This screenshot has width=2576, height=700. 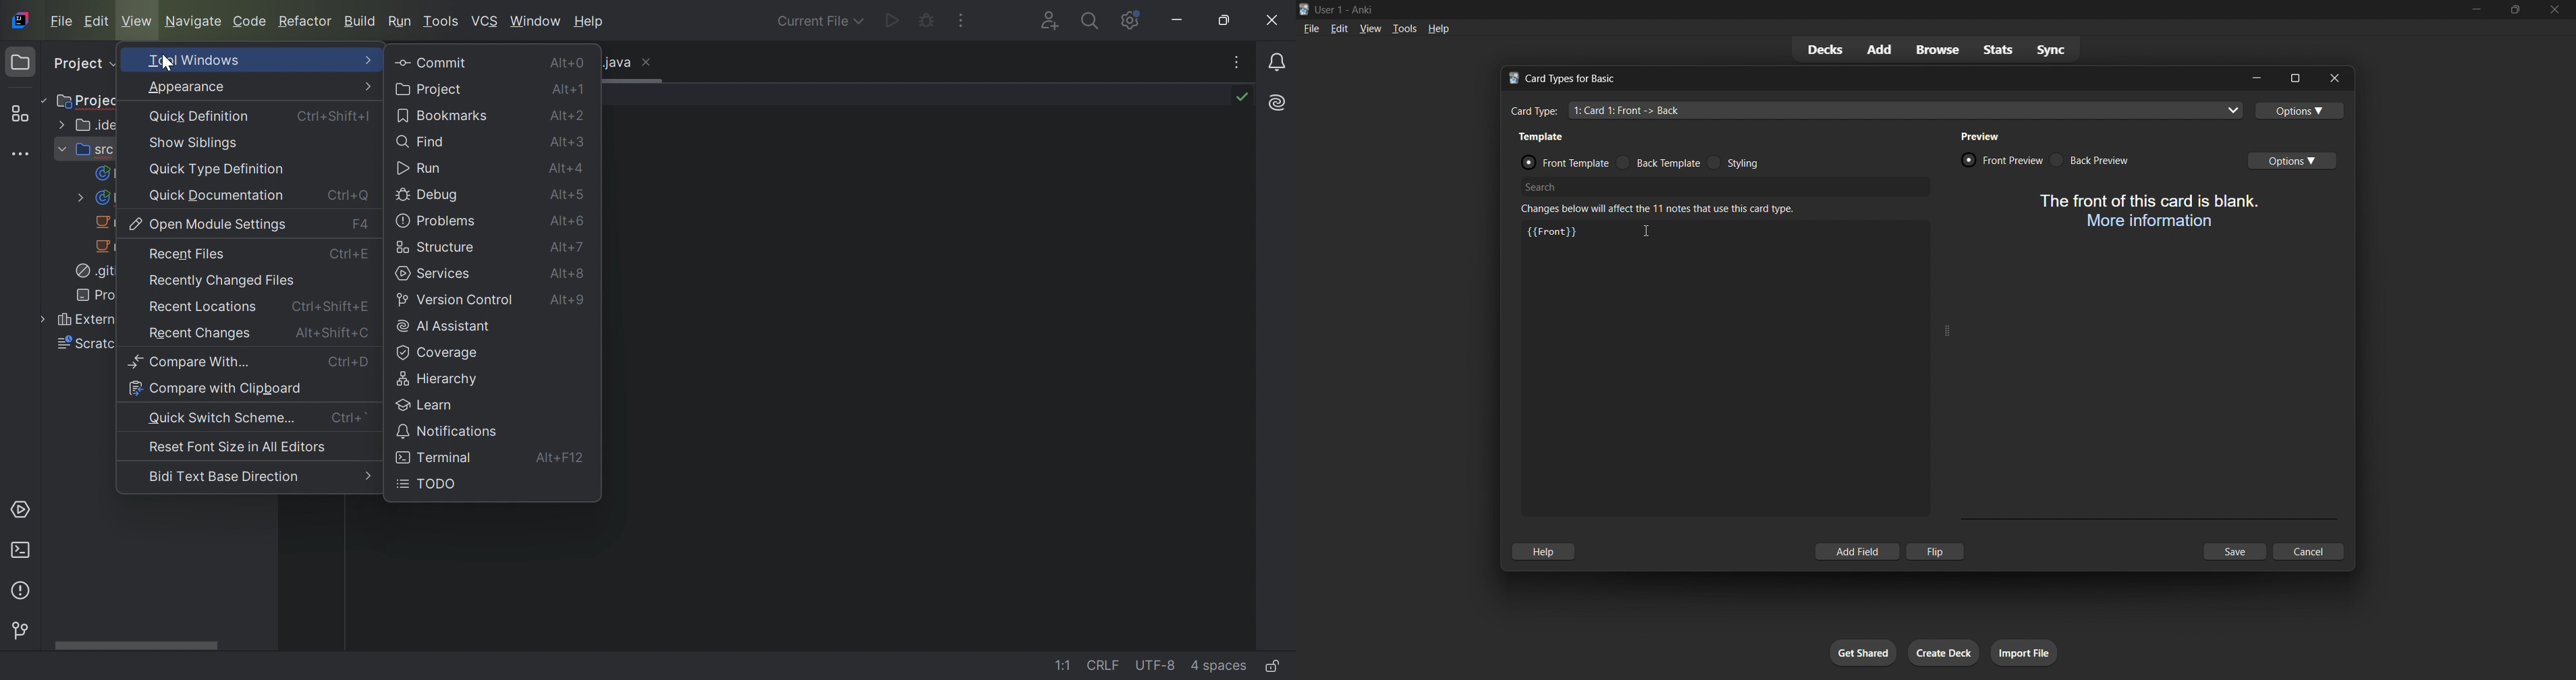 What do you see at coordinates (2049, 51) in the screenshot?
I see `sync` at bounding box center [2049, 51].